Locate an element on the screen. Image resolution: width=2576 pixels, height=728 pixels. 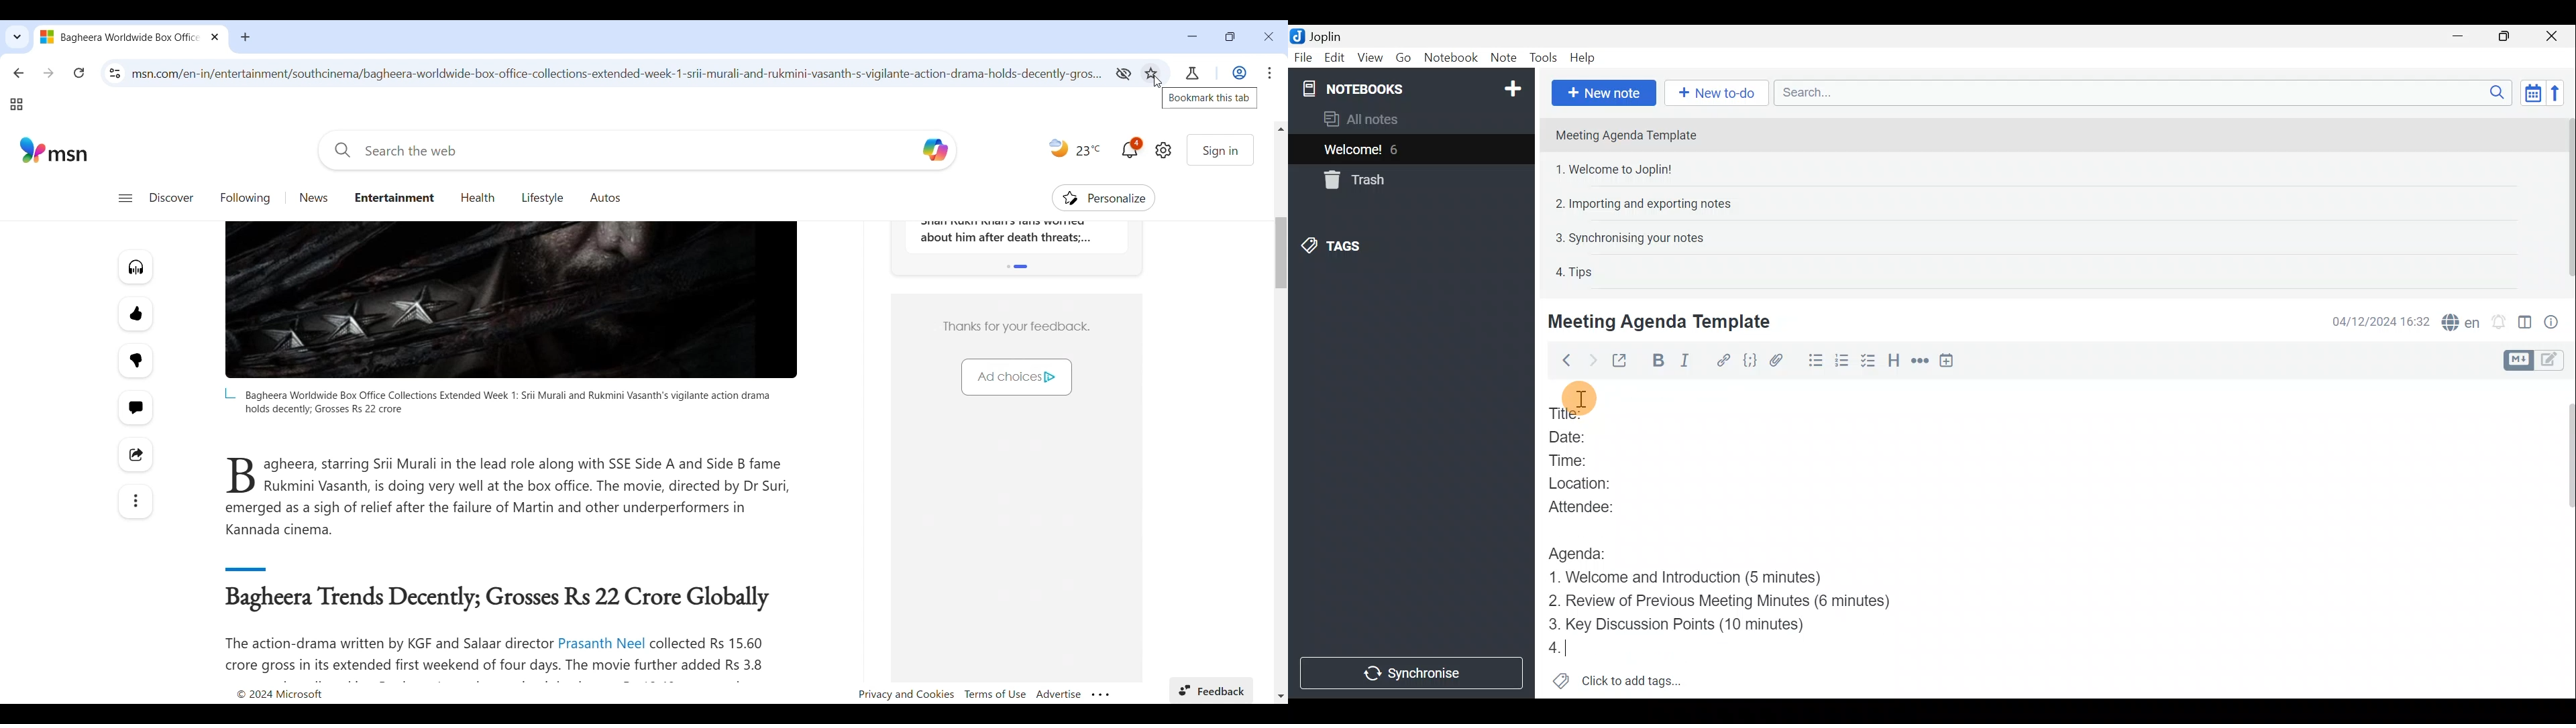
Heading is located at coordinates (1892, 364).